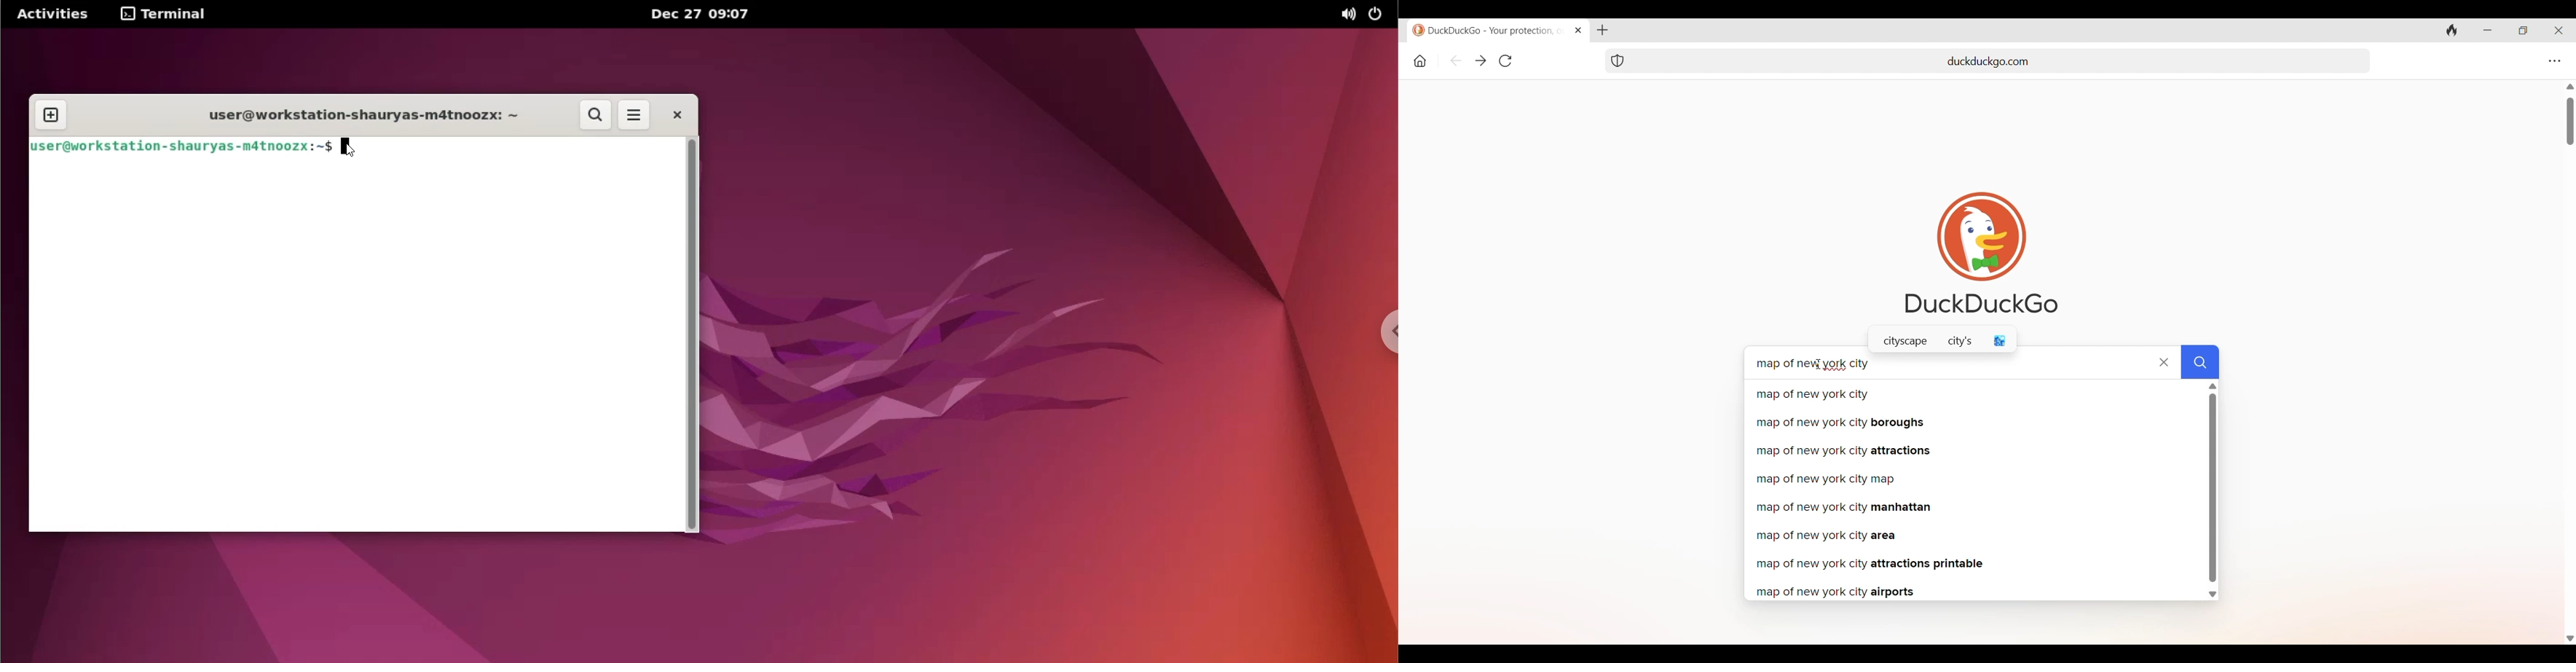 The height and width of the screenshot is (672, 2576). I want to click on Go back, so click(1455, 60).